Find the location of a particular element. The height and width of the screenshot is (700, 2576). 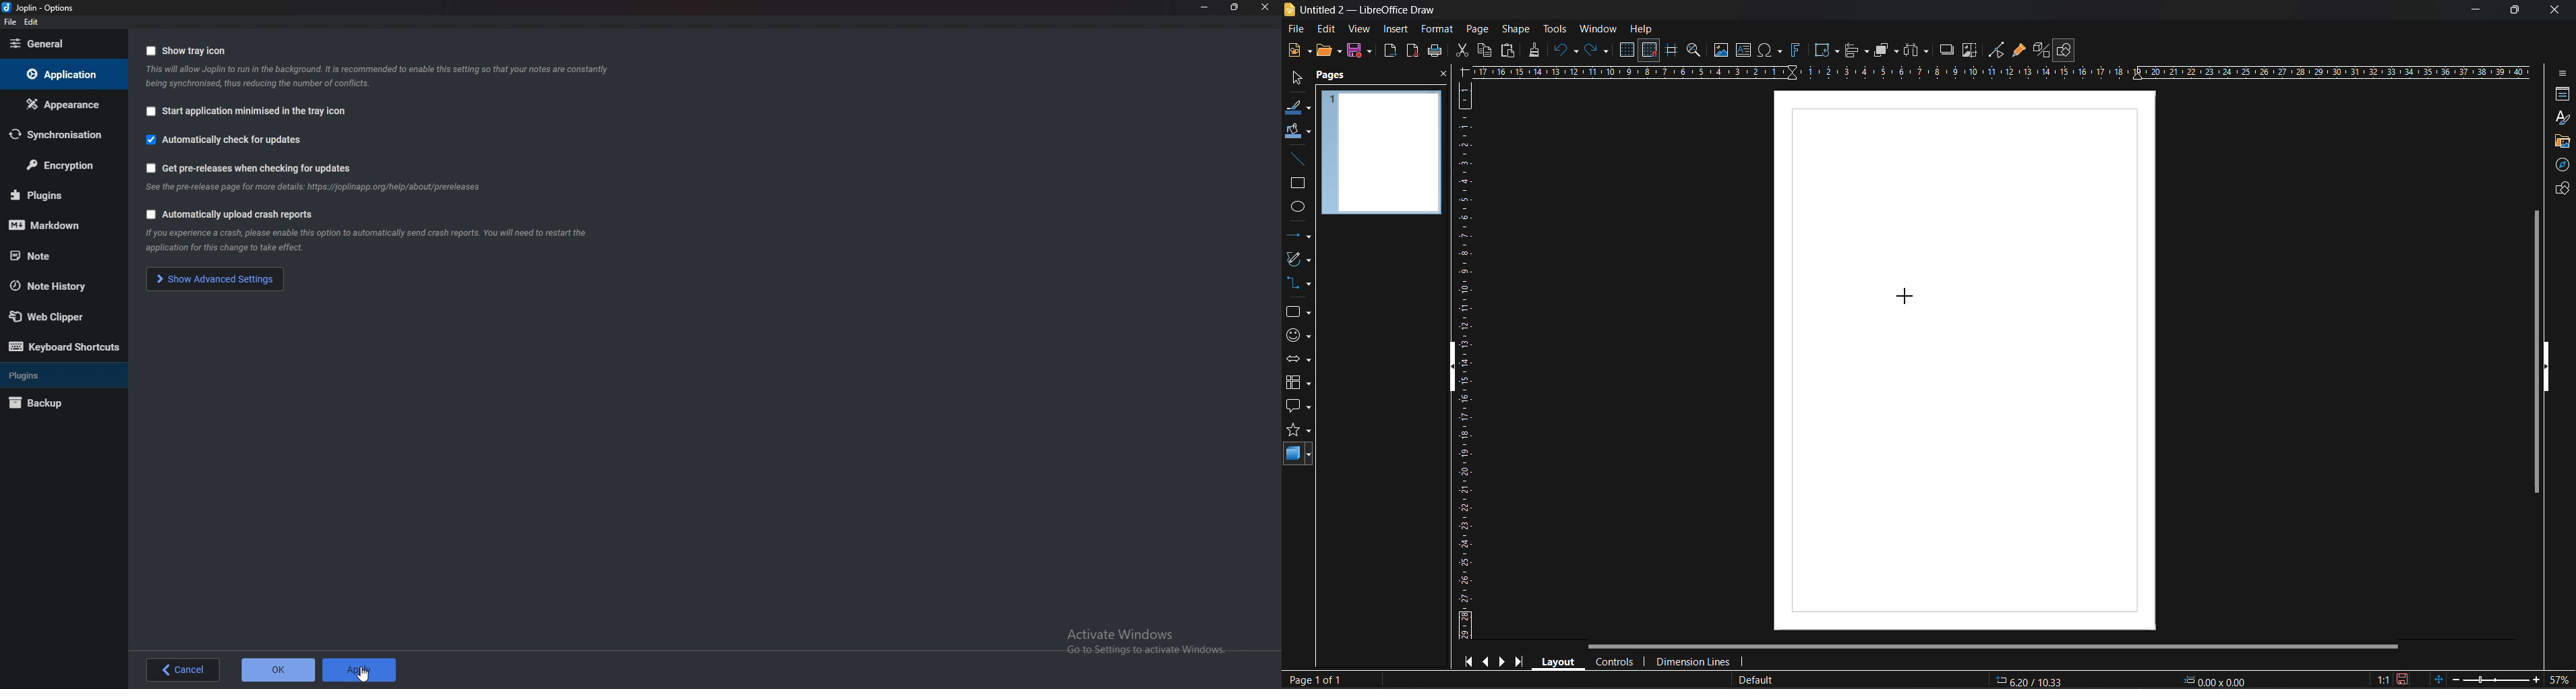

Application is located at coordinates (62, 75).